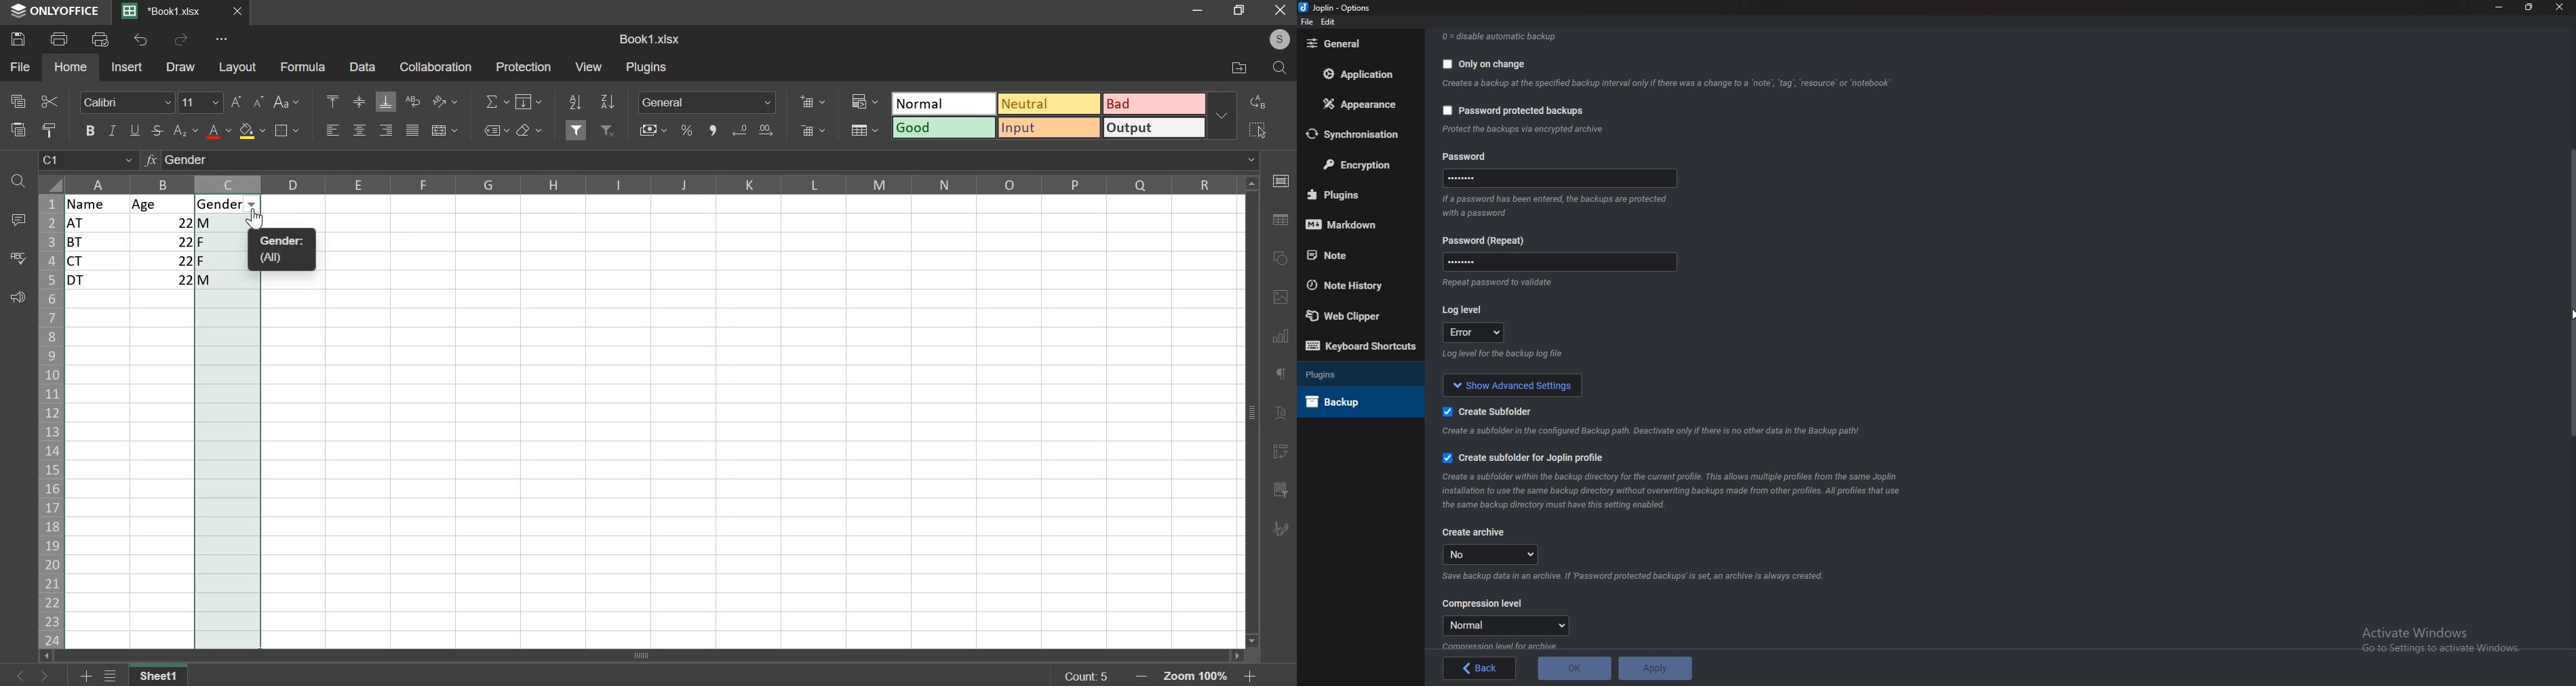 This screenshot has width=2576, height=700. What do you see at coordinates (159, 674) in the screenshot?
I see `sheet 1` at bounding box center [159, 674].